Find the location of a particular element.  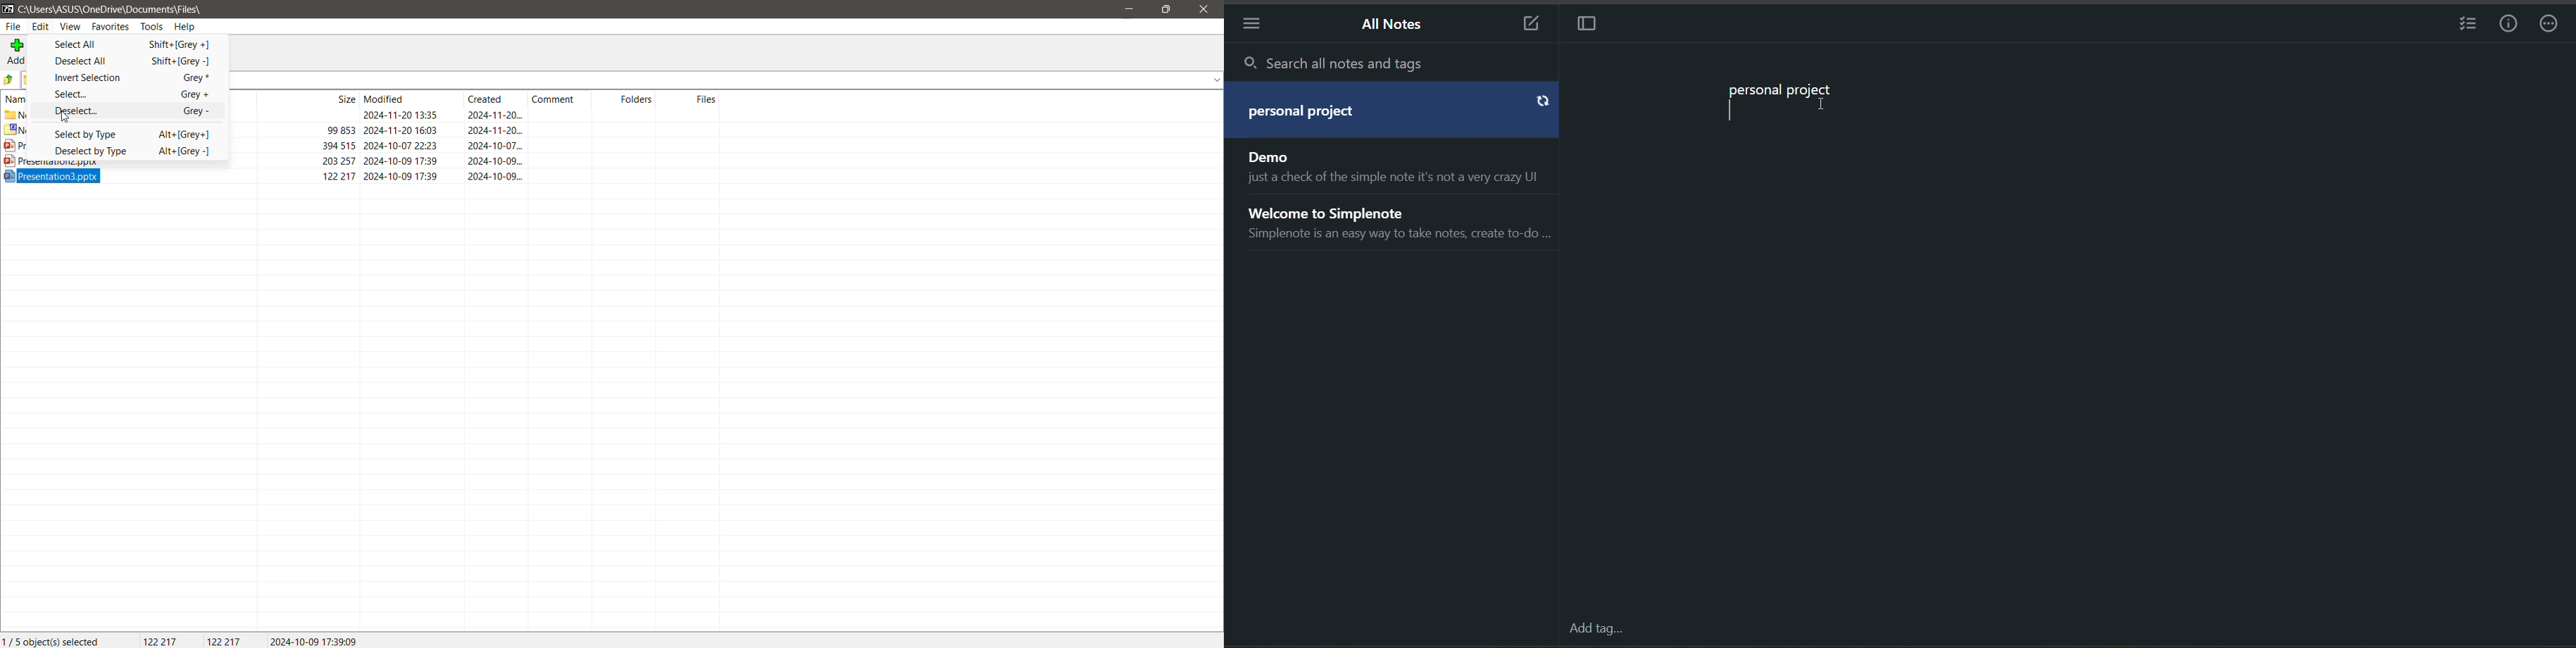

menu is located at coordinates (1250, 27).